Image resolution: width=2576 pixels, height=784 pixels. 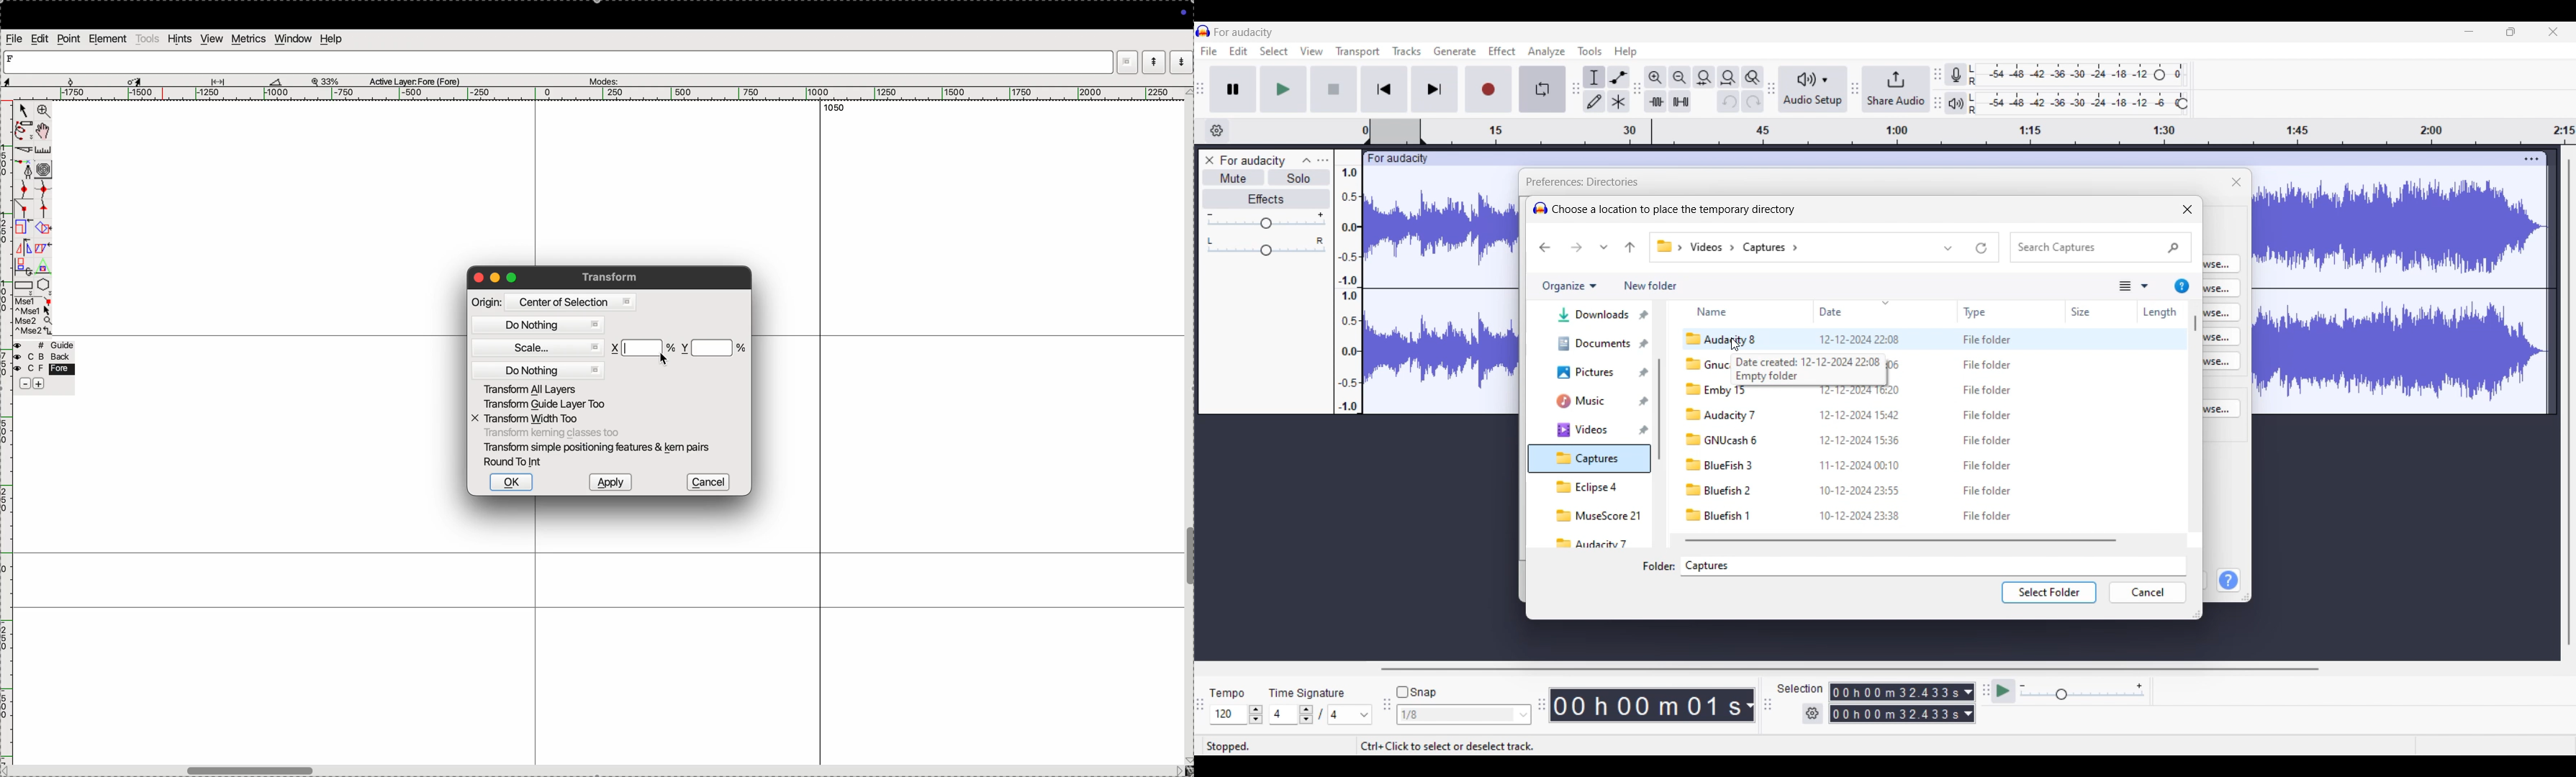 I want to click on trabsform guide layers, so click(x=543, y=406).